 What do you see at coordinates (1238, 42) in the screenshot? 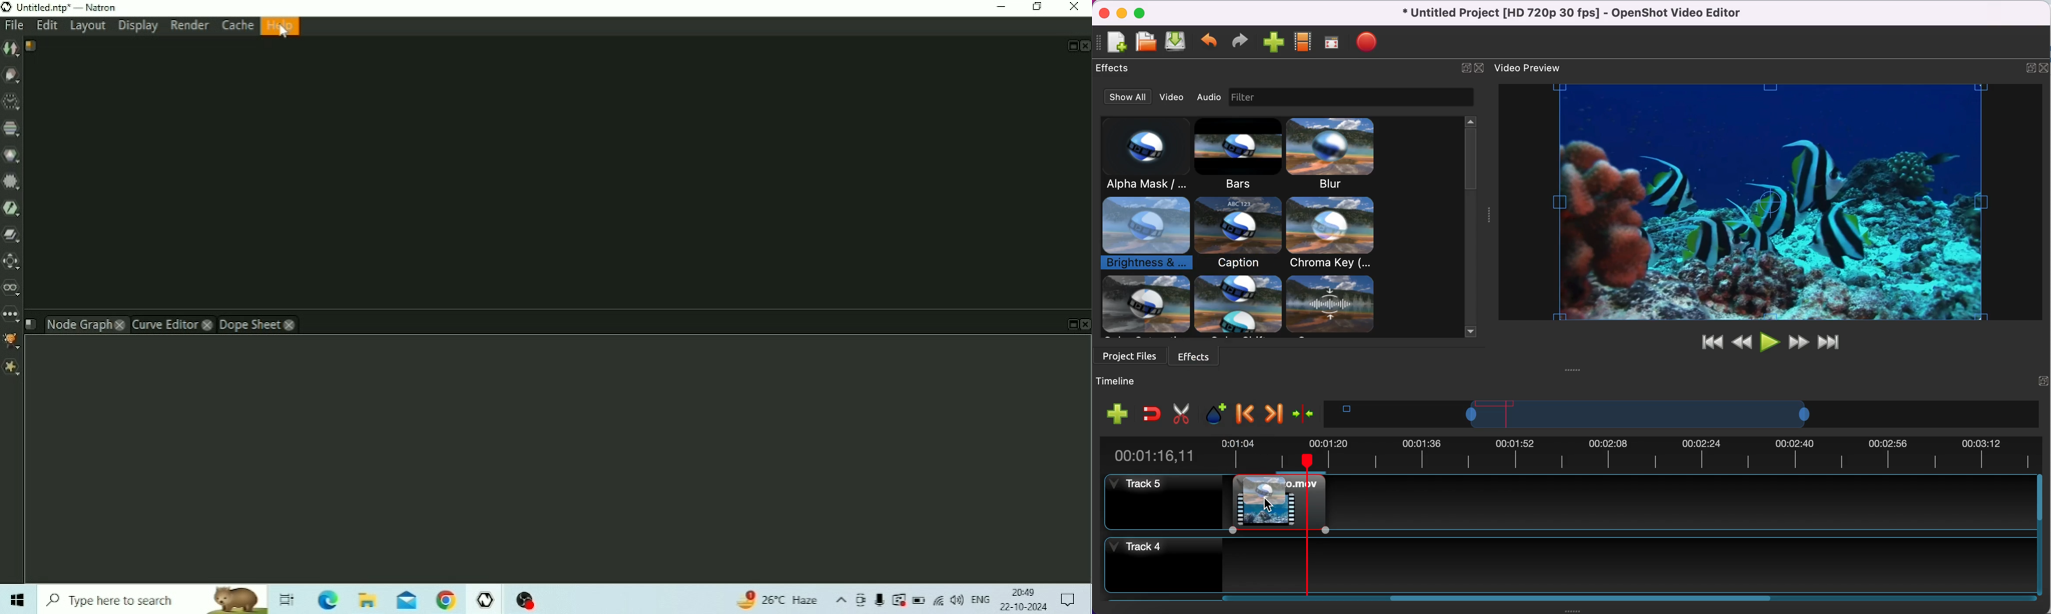
I see `redo` at bounding box center [1238, 42].